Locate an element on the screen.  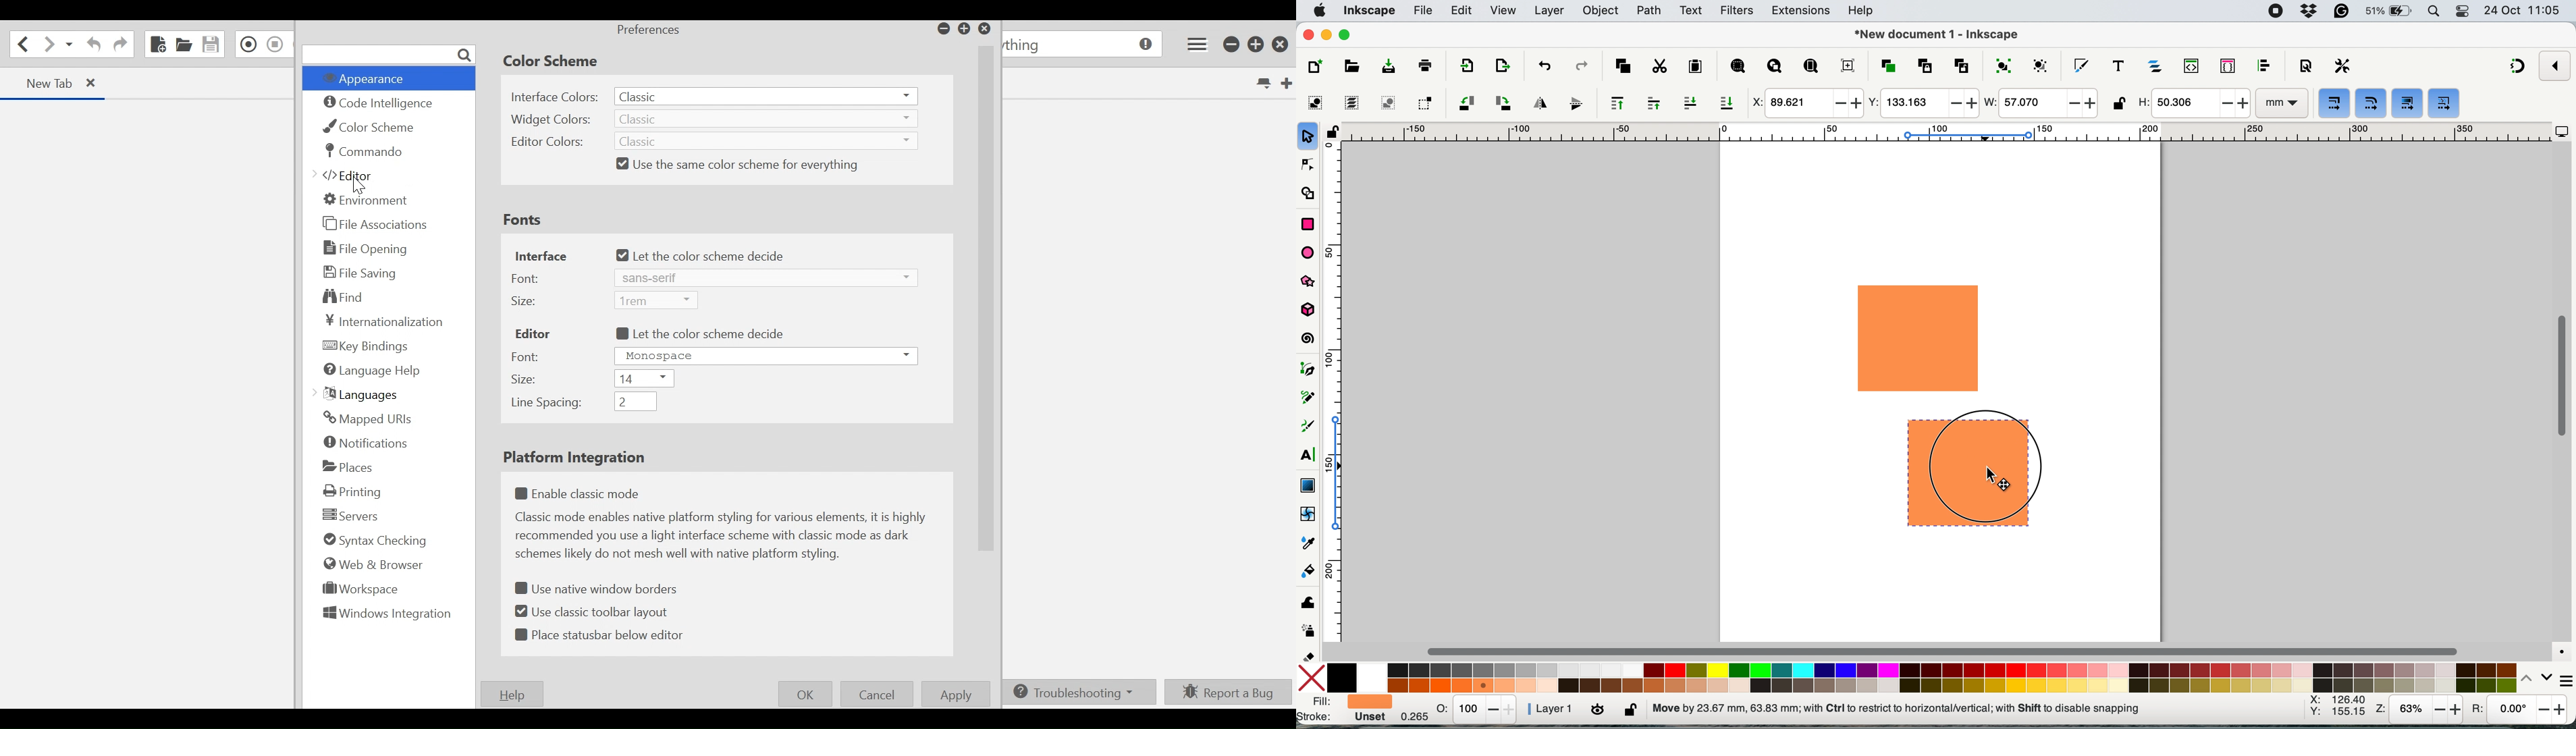
(un)select Enable classic mode is located at coordinates (719, 529).